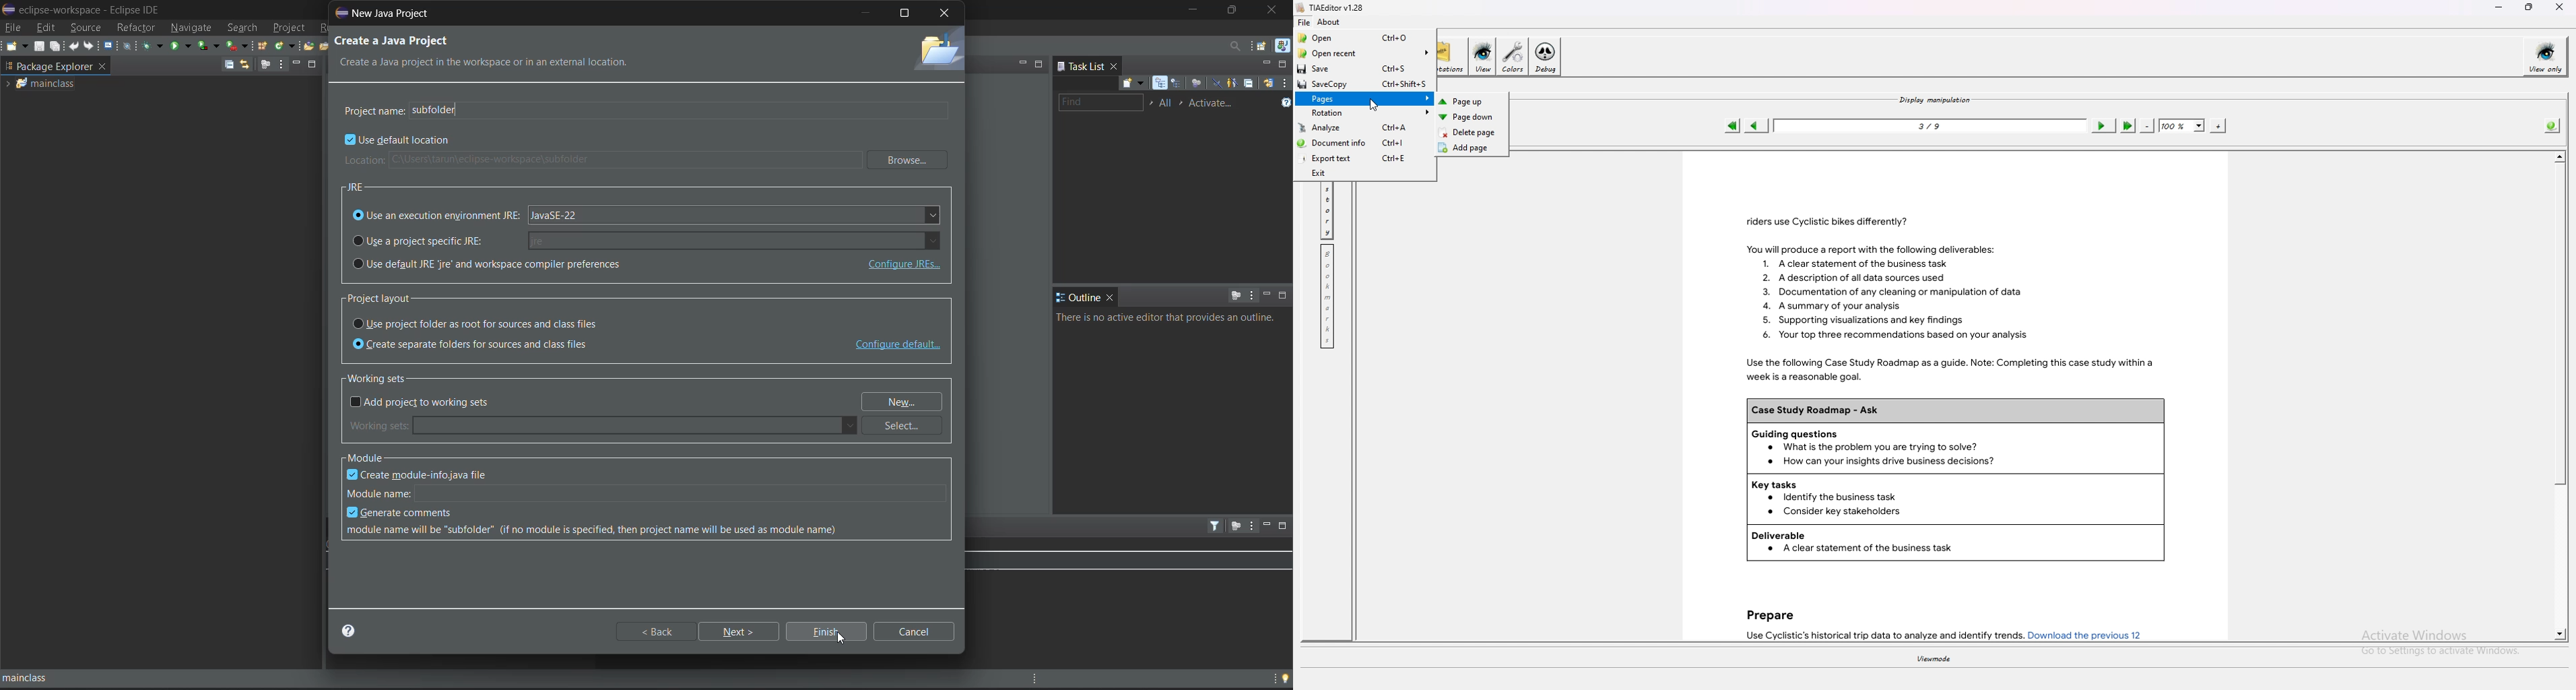 The height and width of the screenshot is (700, 2576). I want to click on find, so click(1100, 102).